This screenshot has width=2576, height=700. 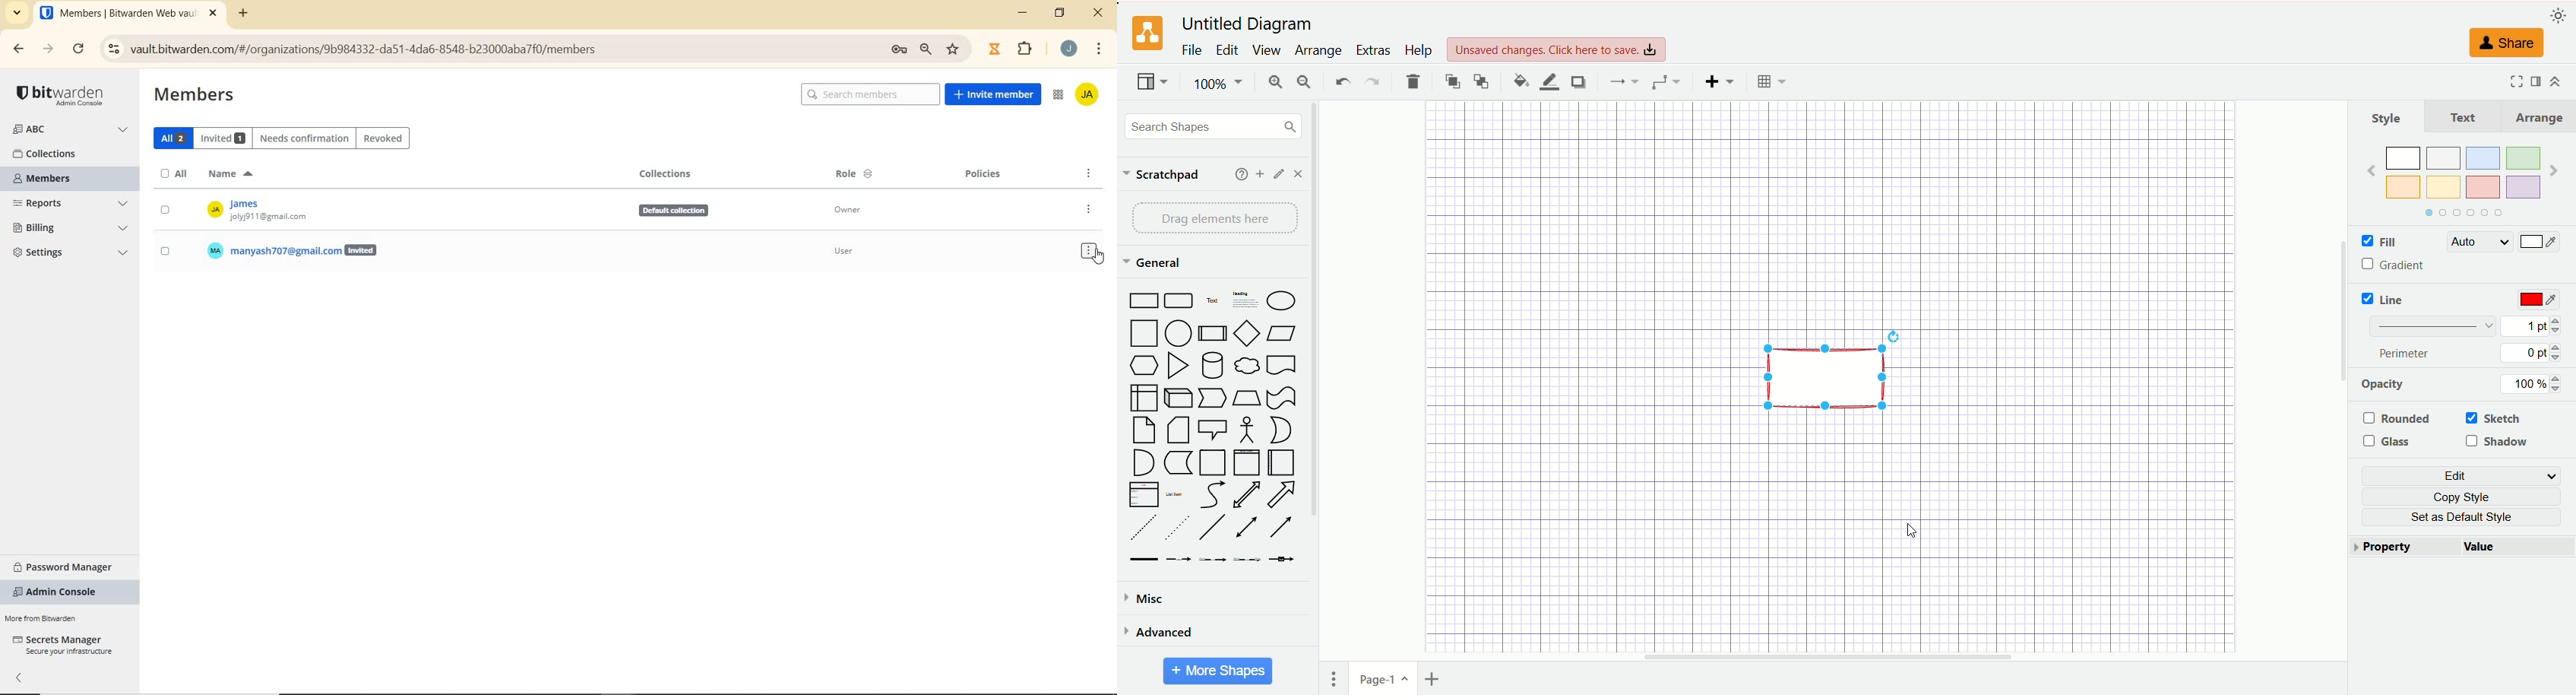 What do you see at coordinates (1239, 173) in the screenshot?
I see `help` at bounding box center [1239, 173].